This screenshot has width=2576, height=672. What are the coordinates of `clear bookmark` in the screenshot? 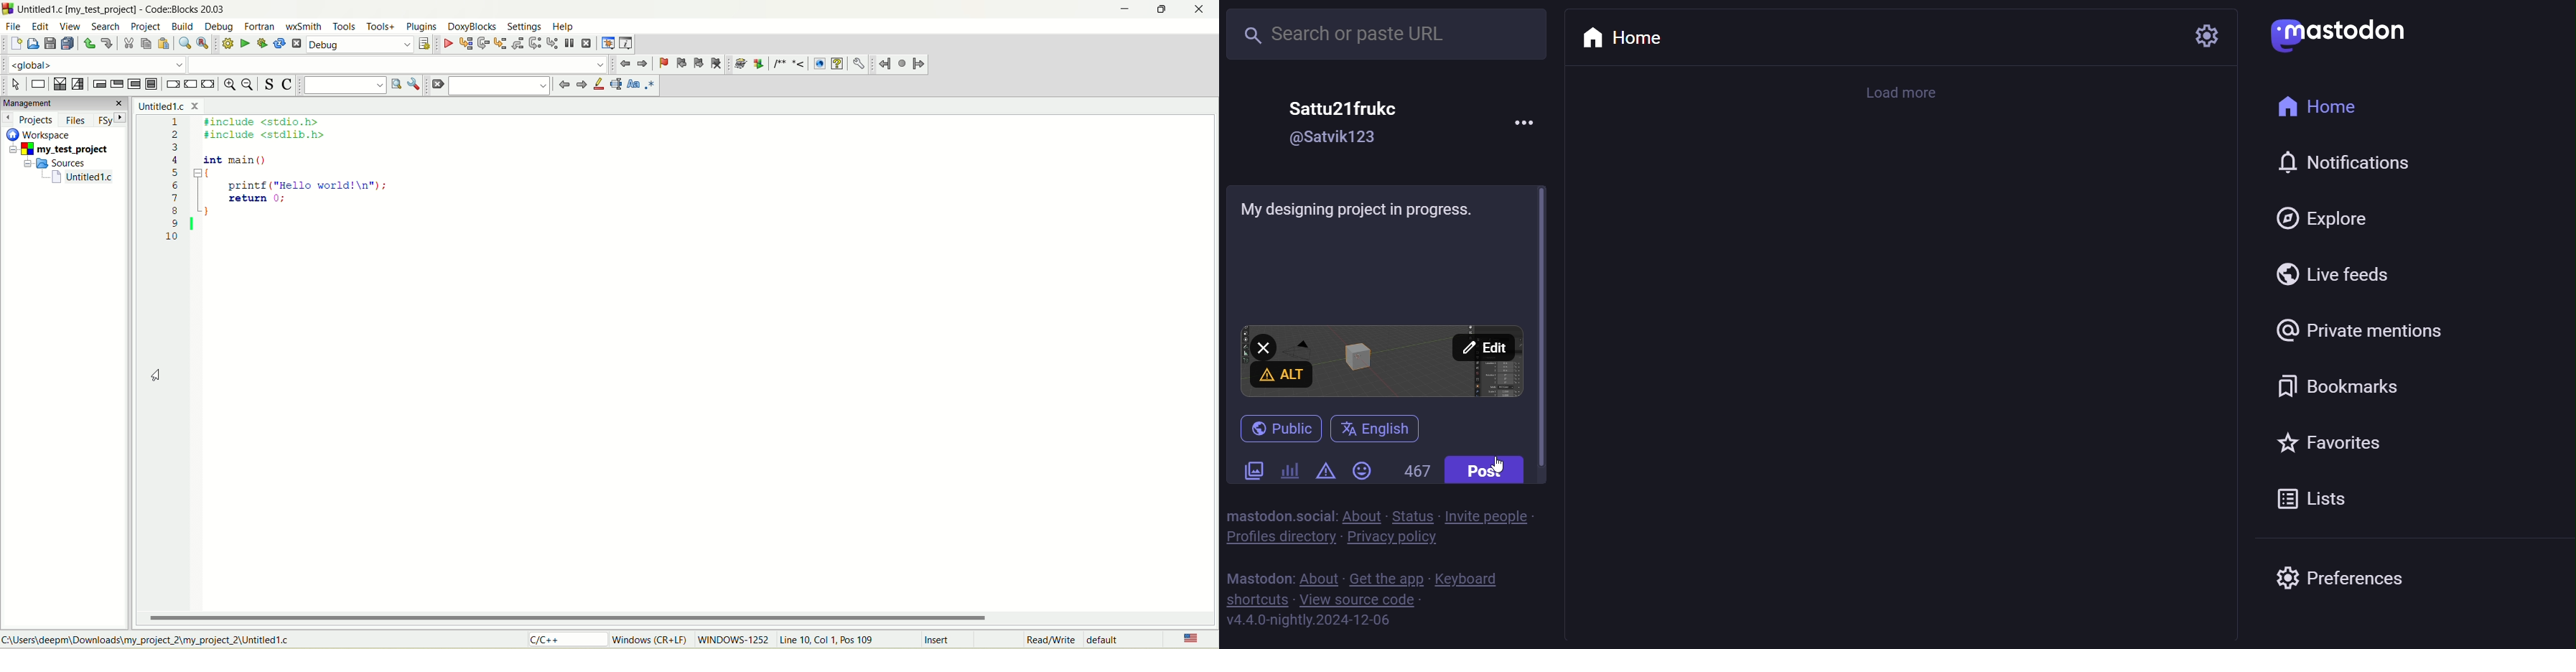 It's located at (718, 63).